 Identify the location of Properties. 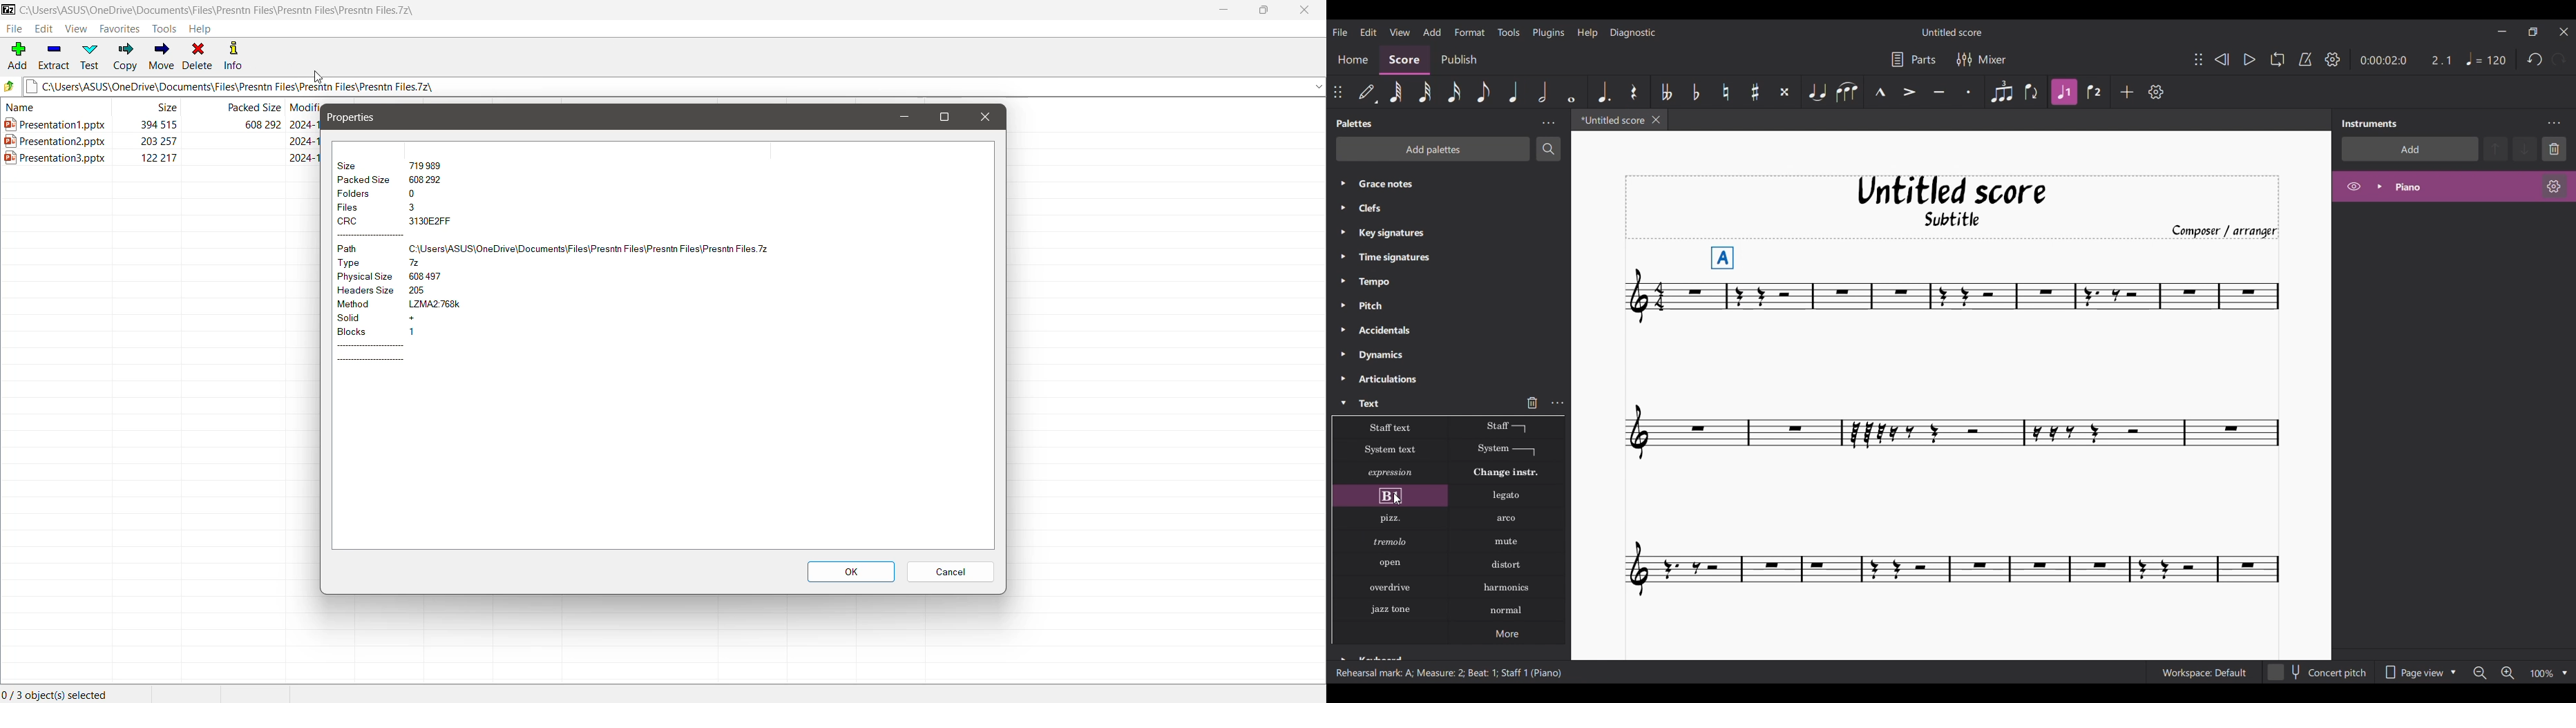
(354, 118).